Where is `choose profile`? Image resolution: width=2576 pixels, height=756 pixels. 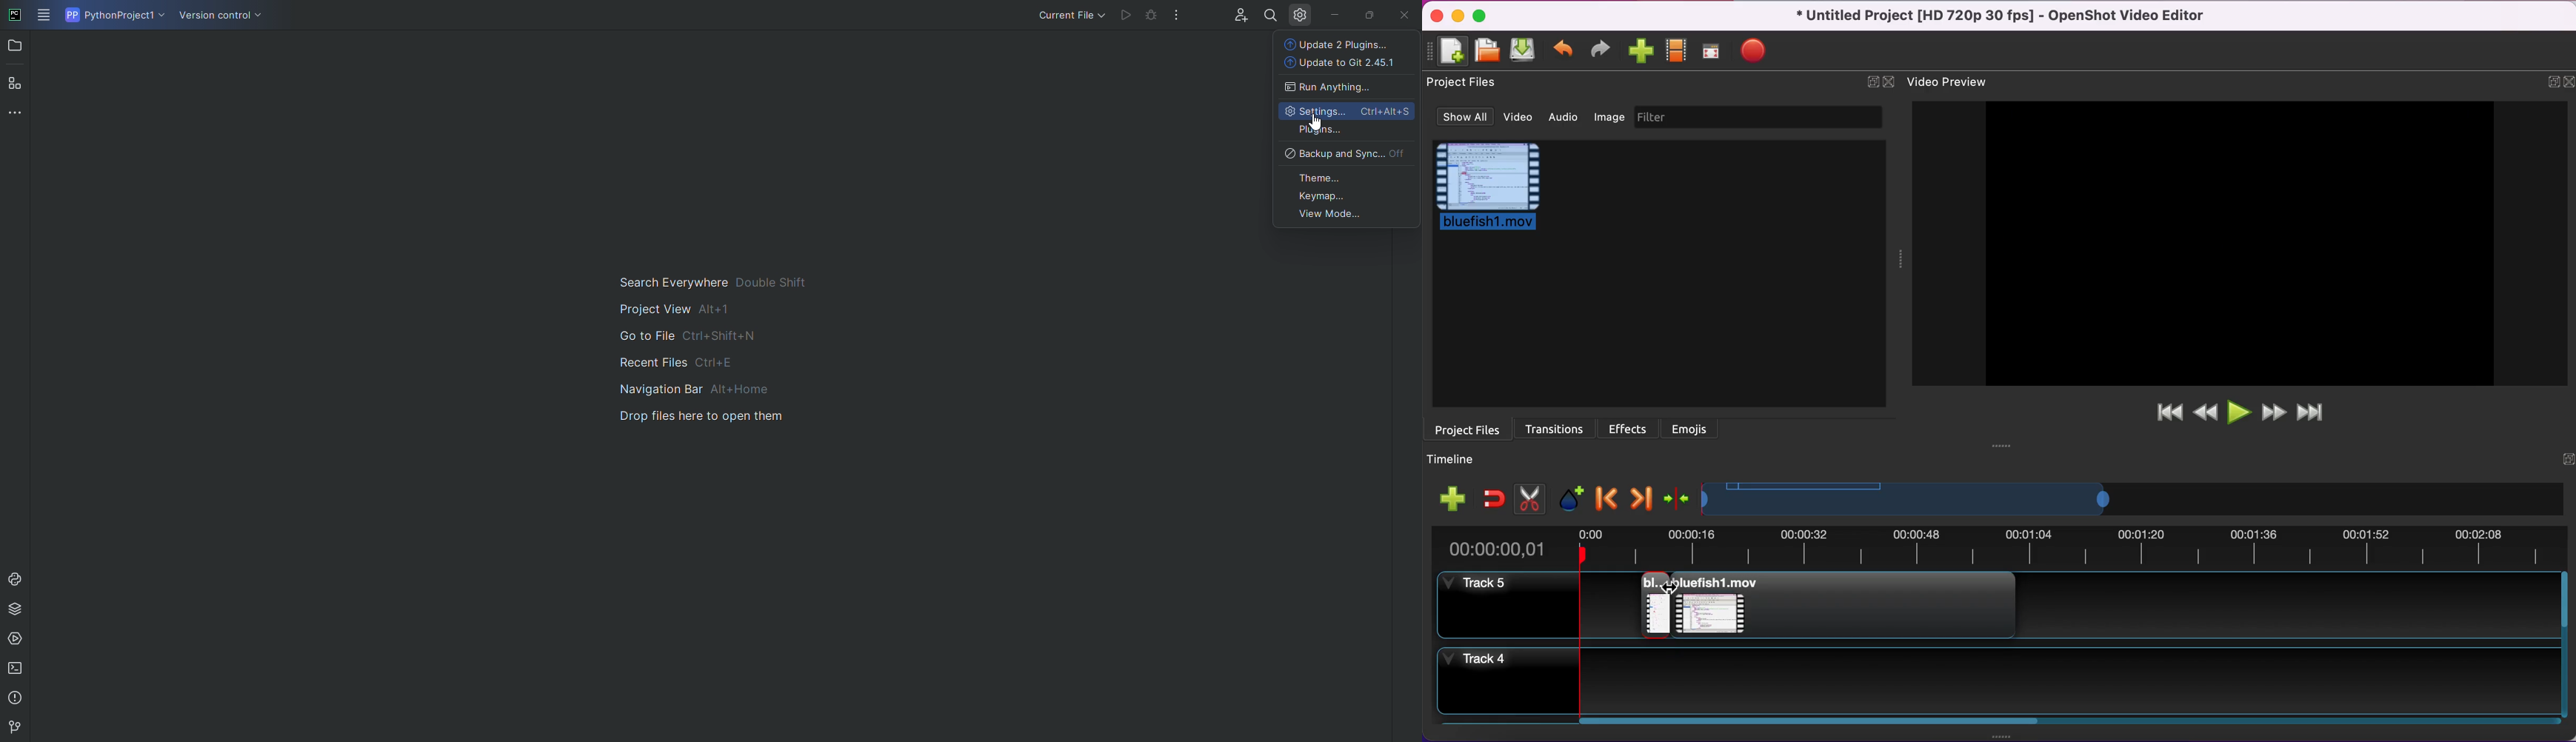 choose profile is located at coordinates (1677, 49).